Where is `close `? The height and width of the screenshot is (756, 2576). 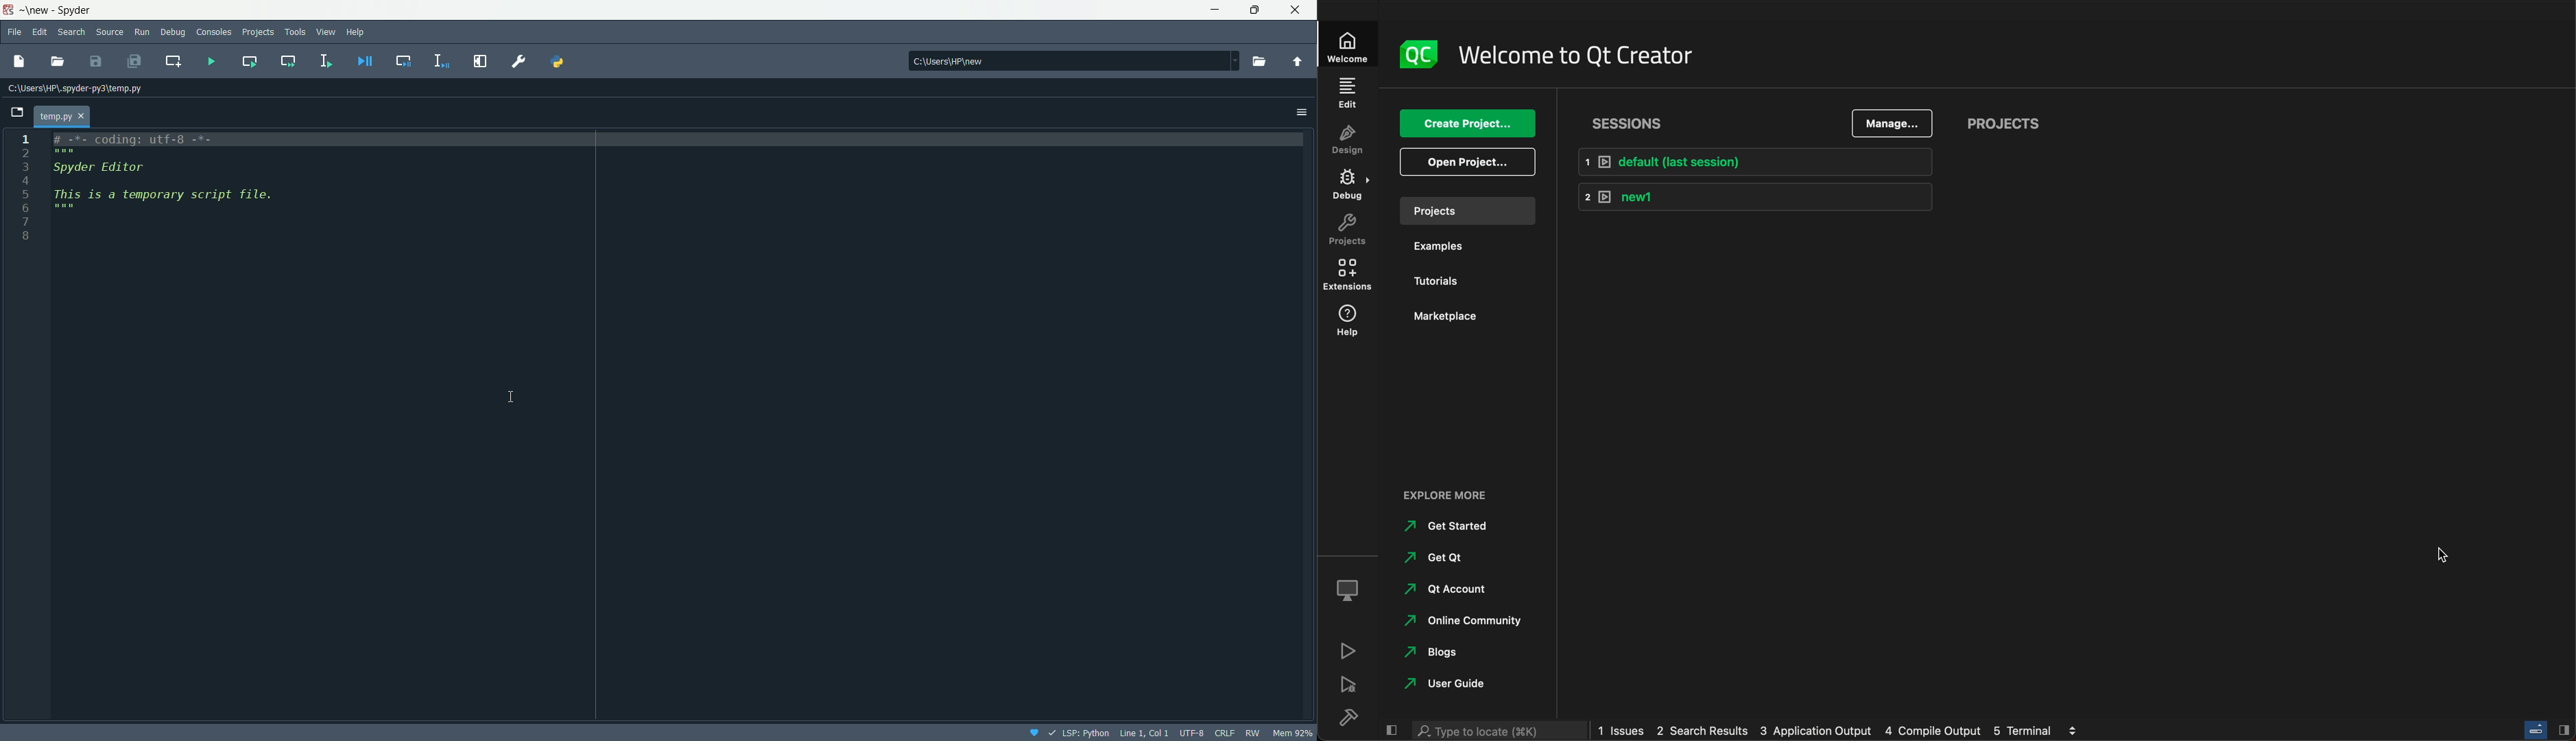 close  is located at coordinates (1296, 9).